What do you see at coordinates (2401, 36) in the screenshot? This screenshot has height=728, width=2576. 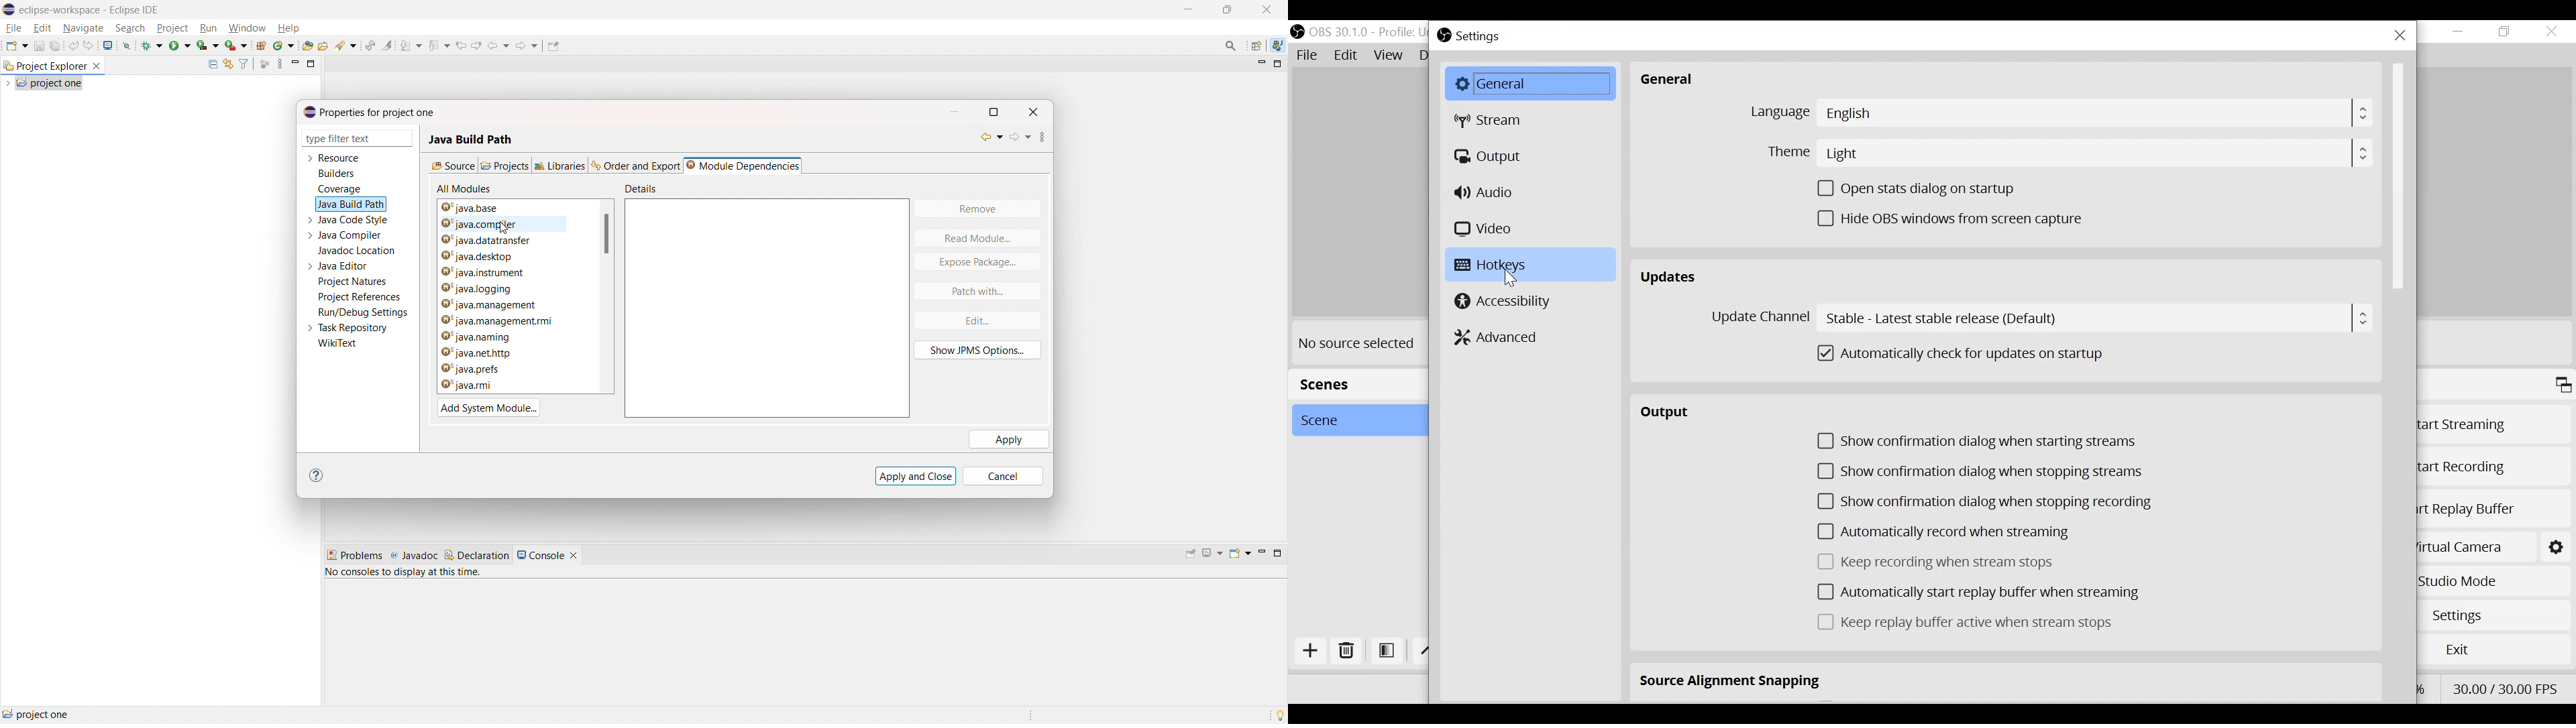 I see `Close` at bounding box center [2401, 36].